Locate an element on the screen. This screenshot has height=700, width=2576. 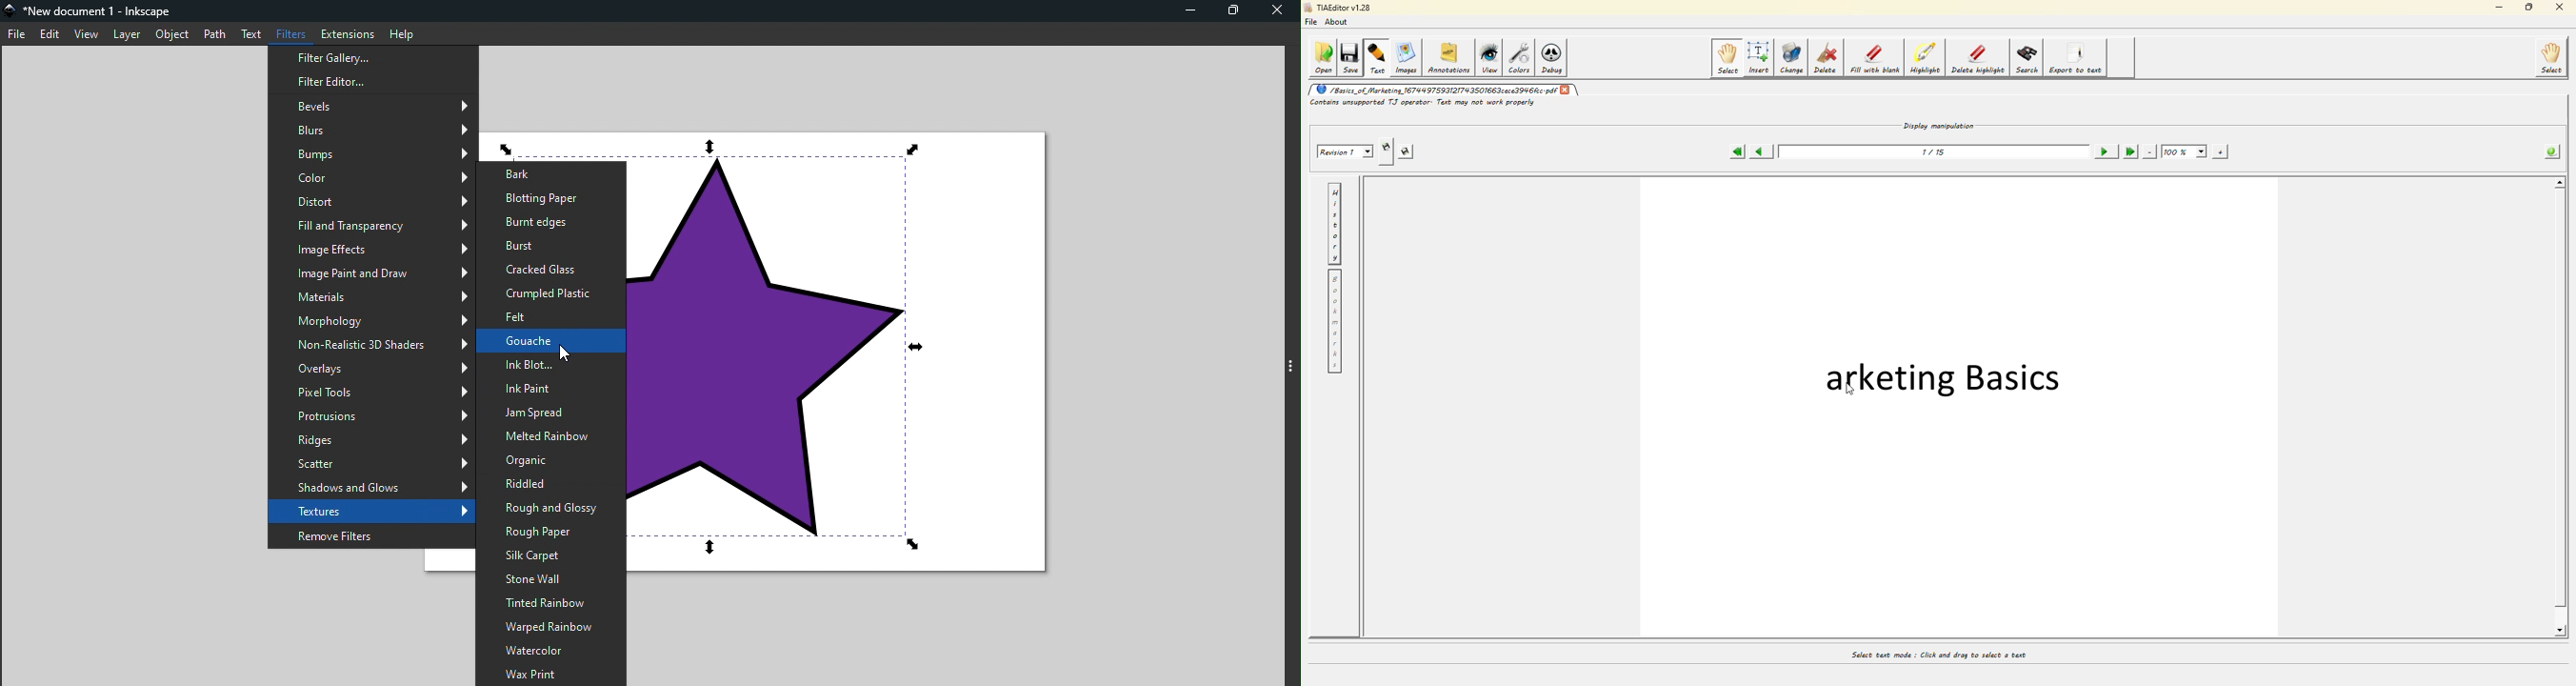
Text is located at coordinates (251, 36).